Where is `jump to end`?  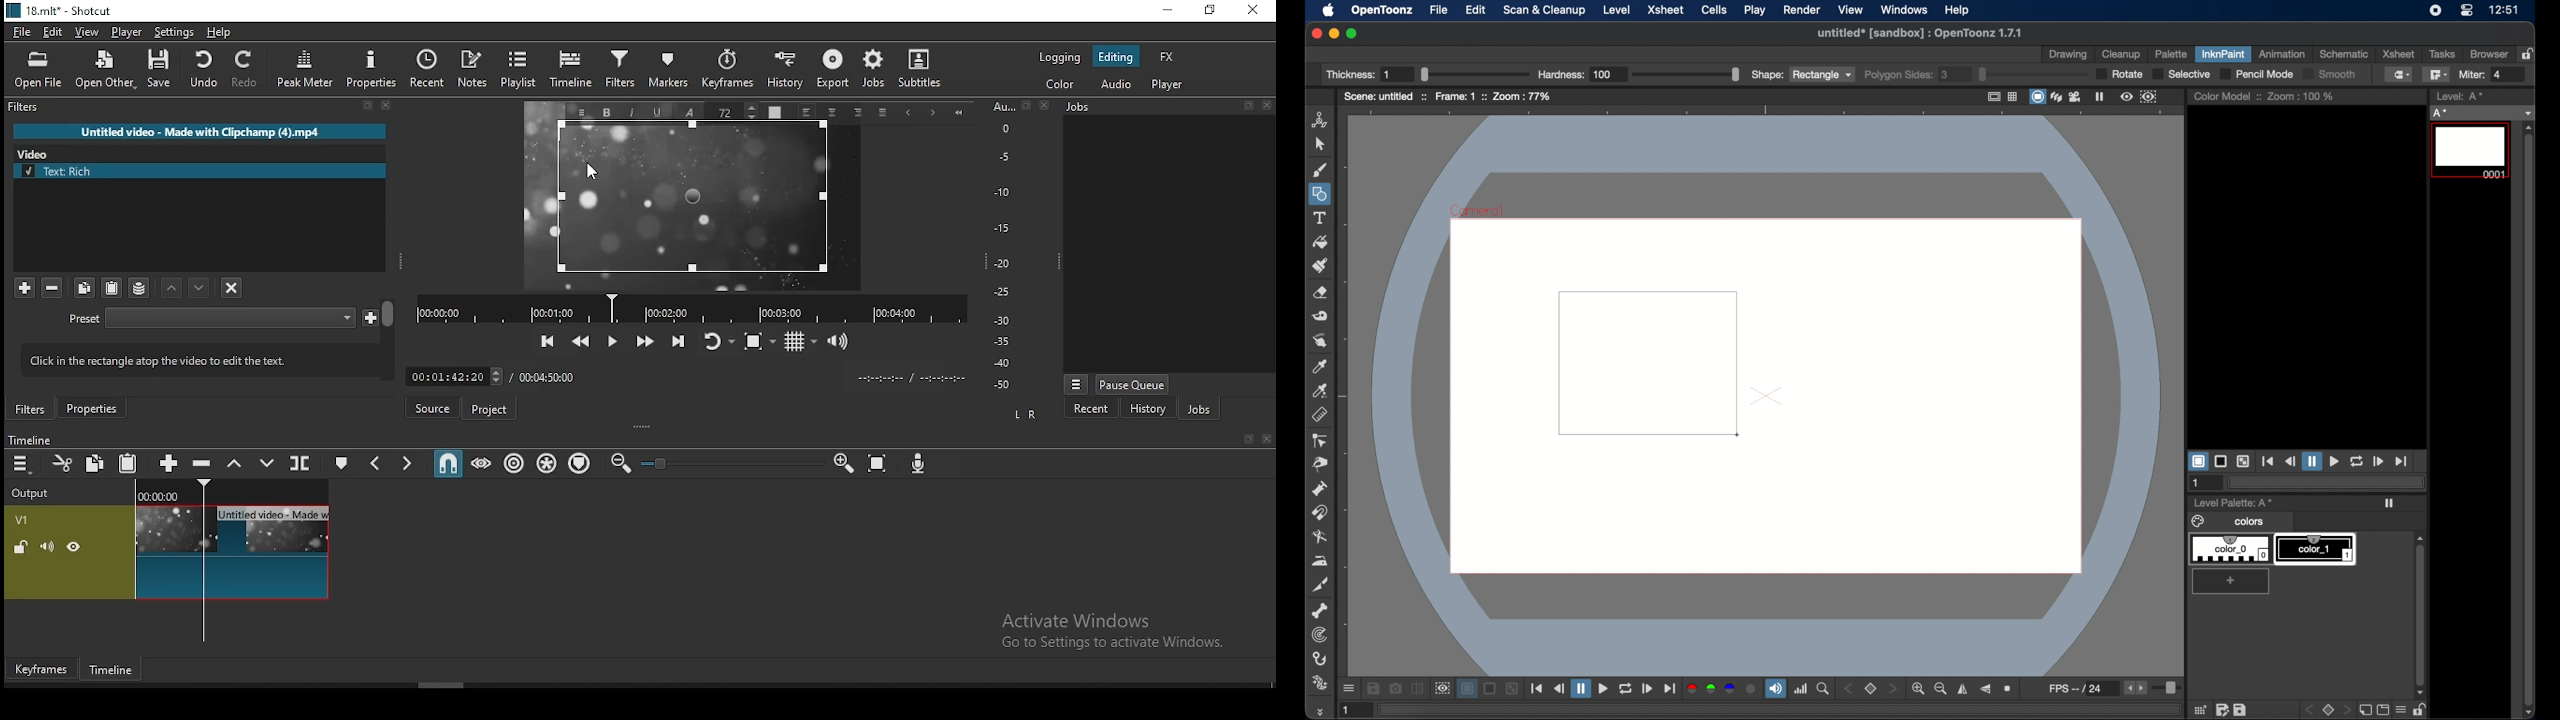 jump to end is located at coordinates (2401, 461).